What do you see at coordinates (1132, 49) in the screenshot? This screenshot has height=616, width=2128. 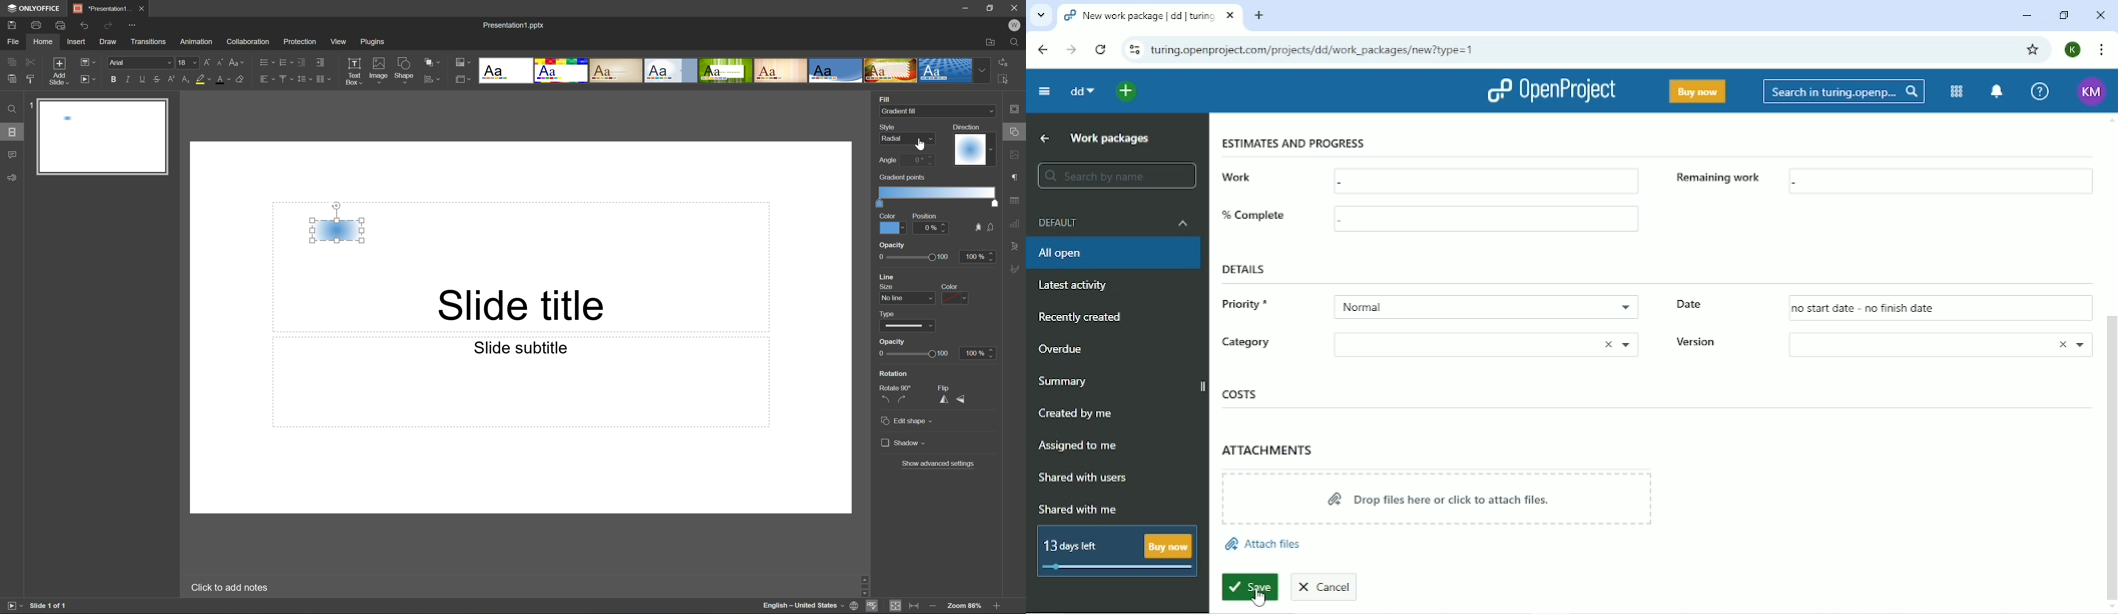 I see `View site information` at bounding box center [1132, 49].